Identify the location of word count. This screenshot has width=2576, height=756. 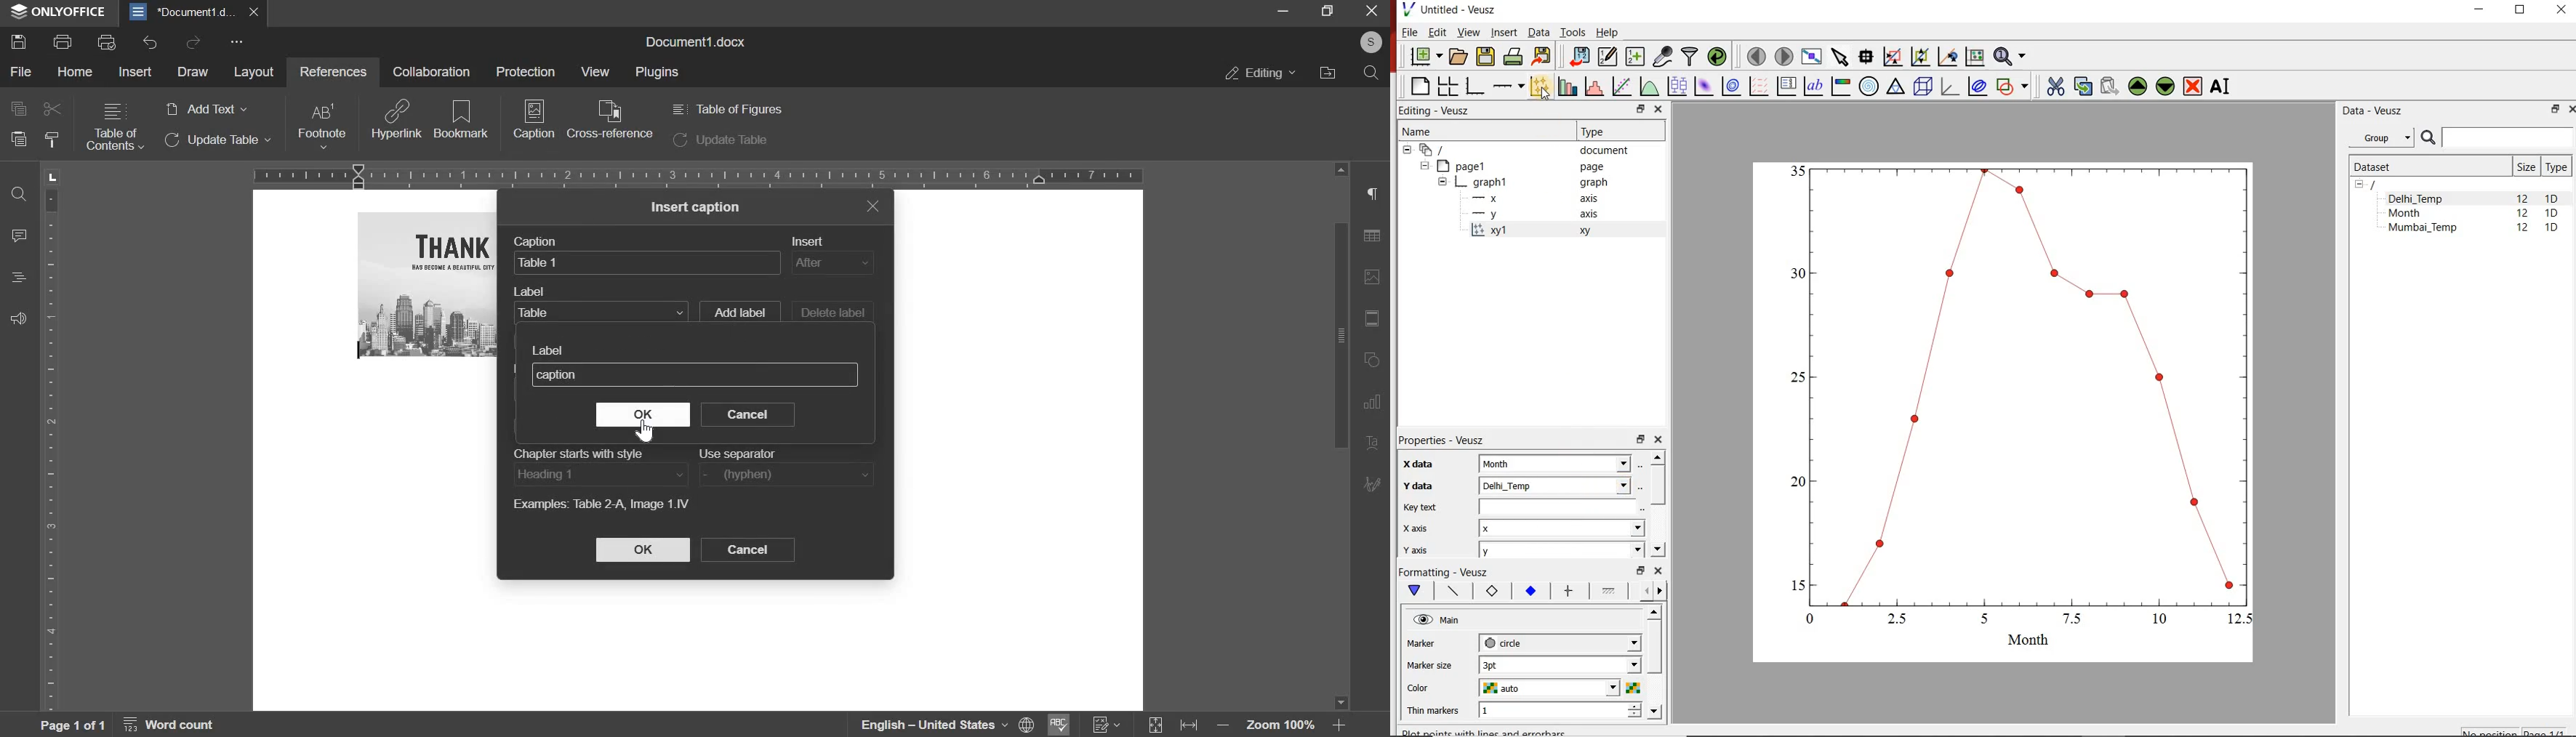
(177, 727).